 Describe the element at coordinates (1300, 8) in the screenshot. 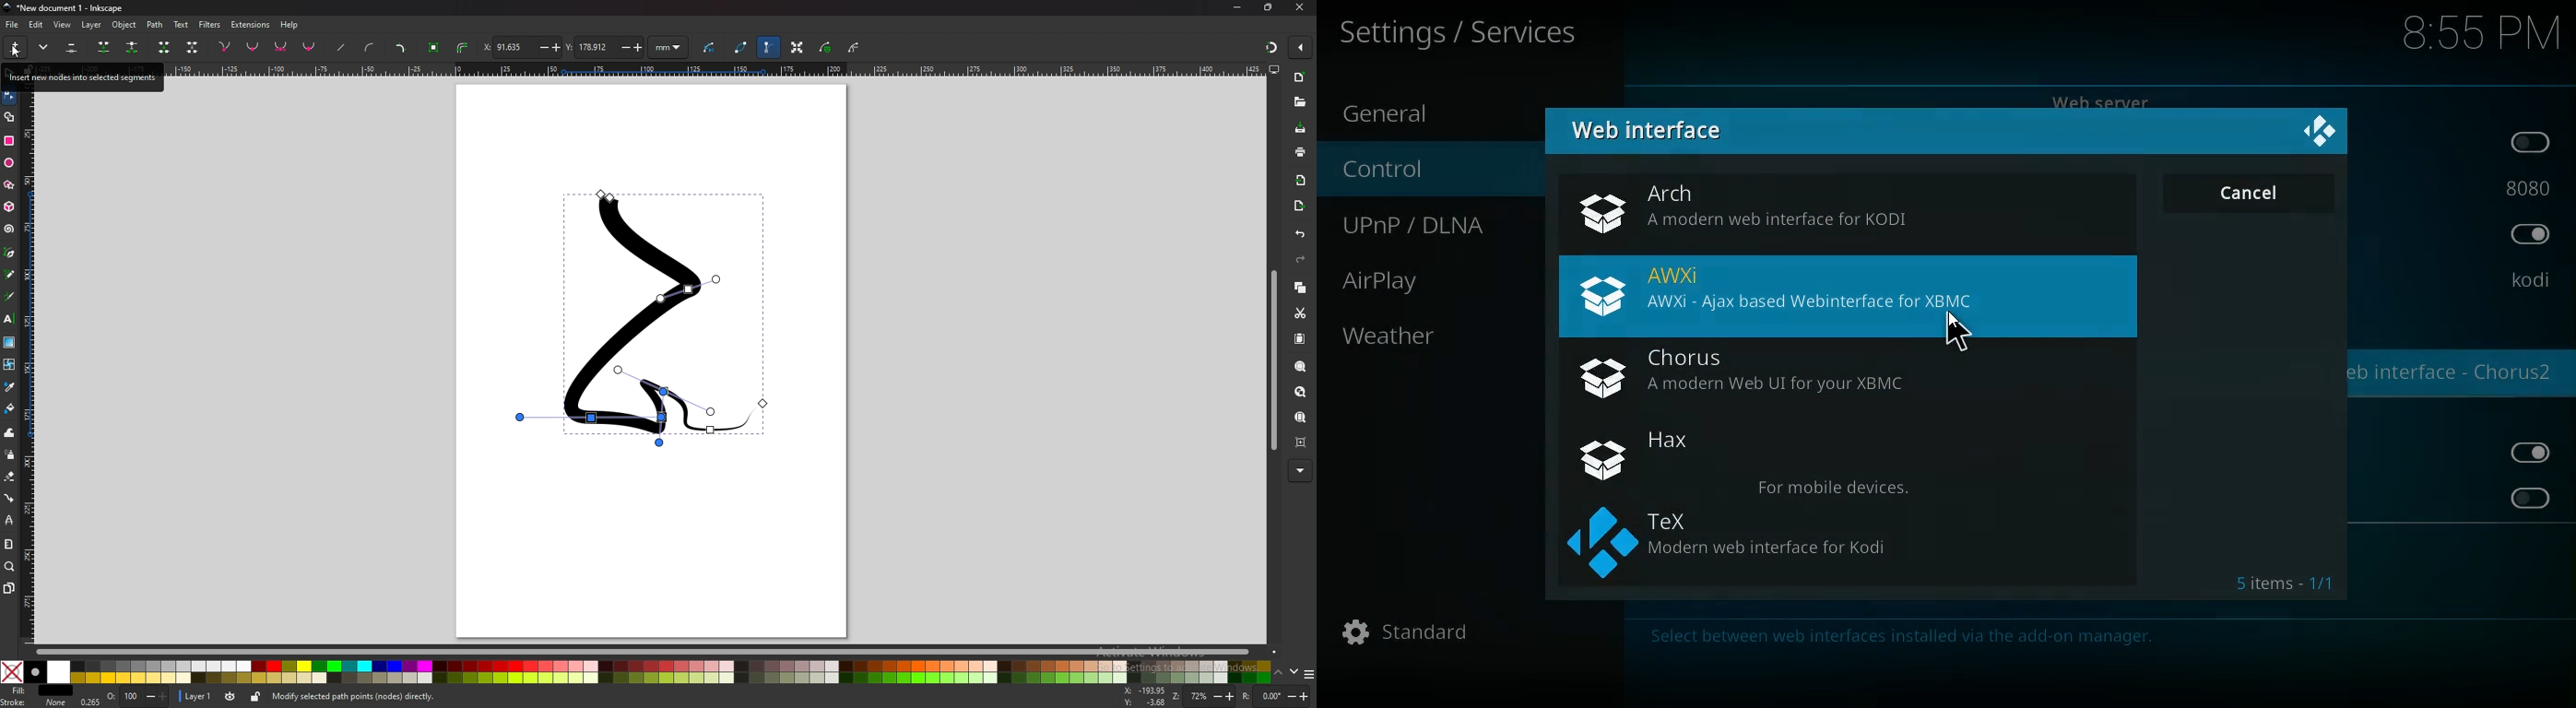

I see `close` at that location.